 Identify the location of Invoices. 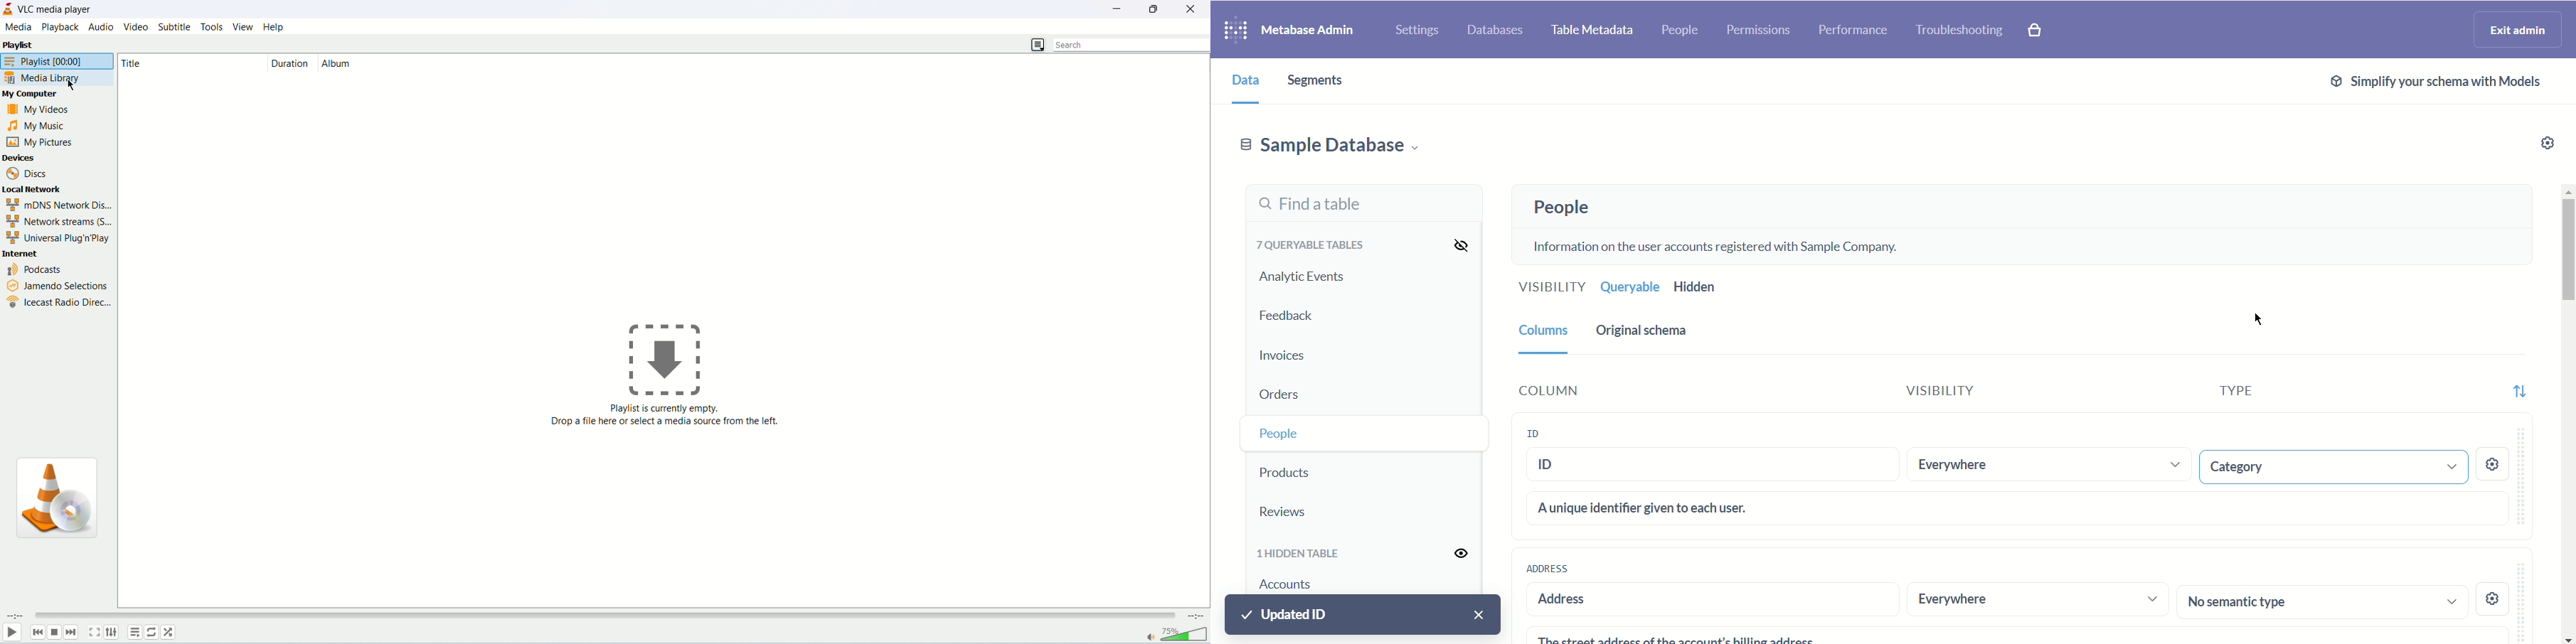
(1301, 353).